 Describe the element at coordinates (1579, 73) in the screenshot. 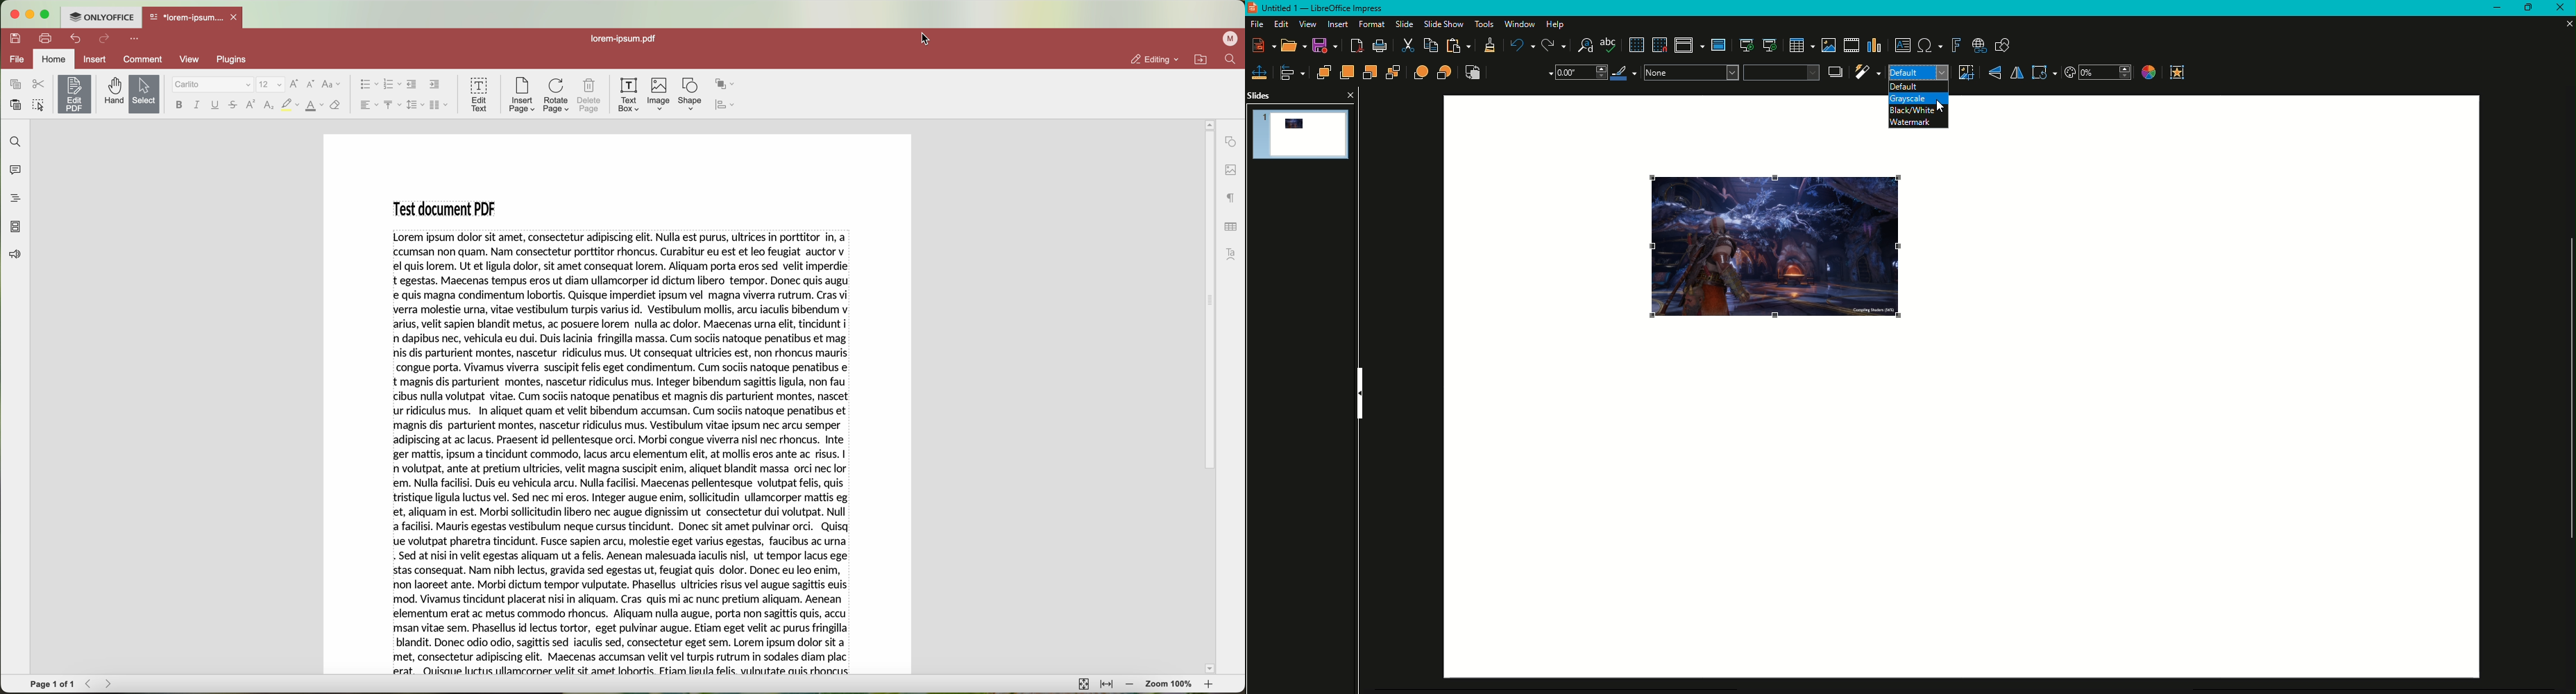

I see `Line Thickness` at that location.